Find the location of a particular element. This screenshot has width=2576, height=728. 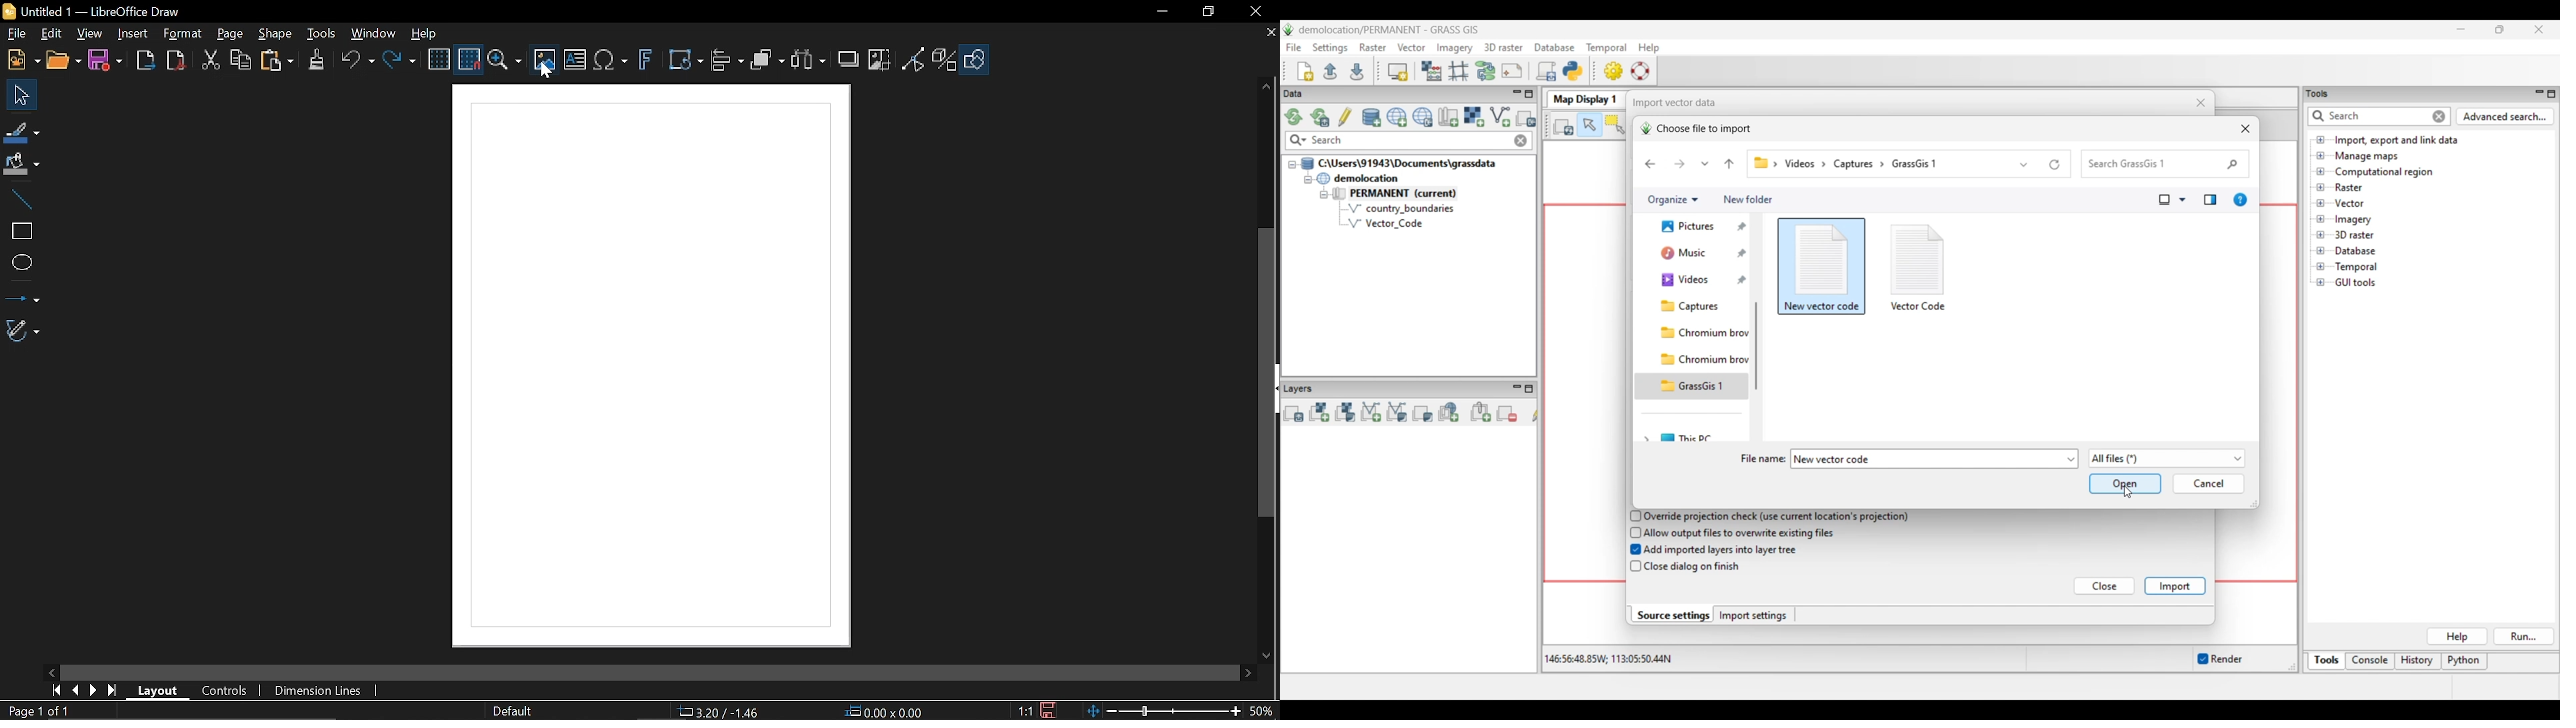

Copy is located at coordinates (241, 61).